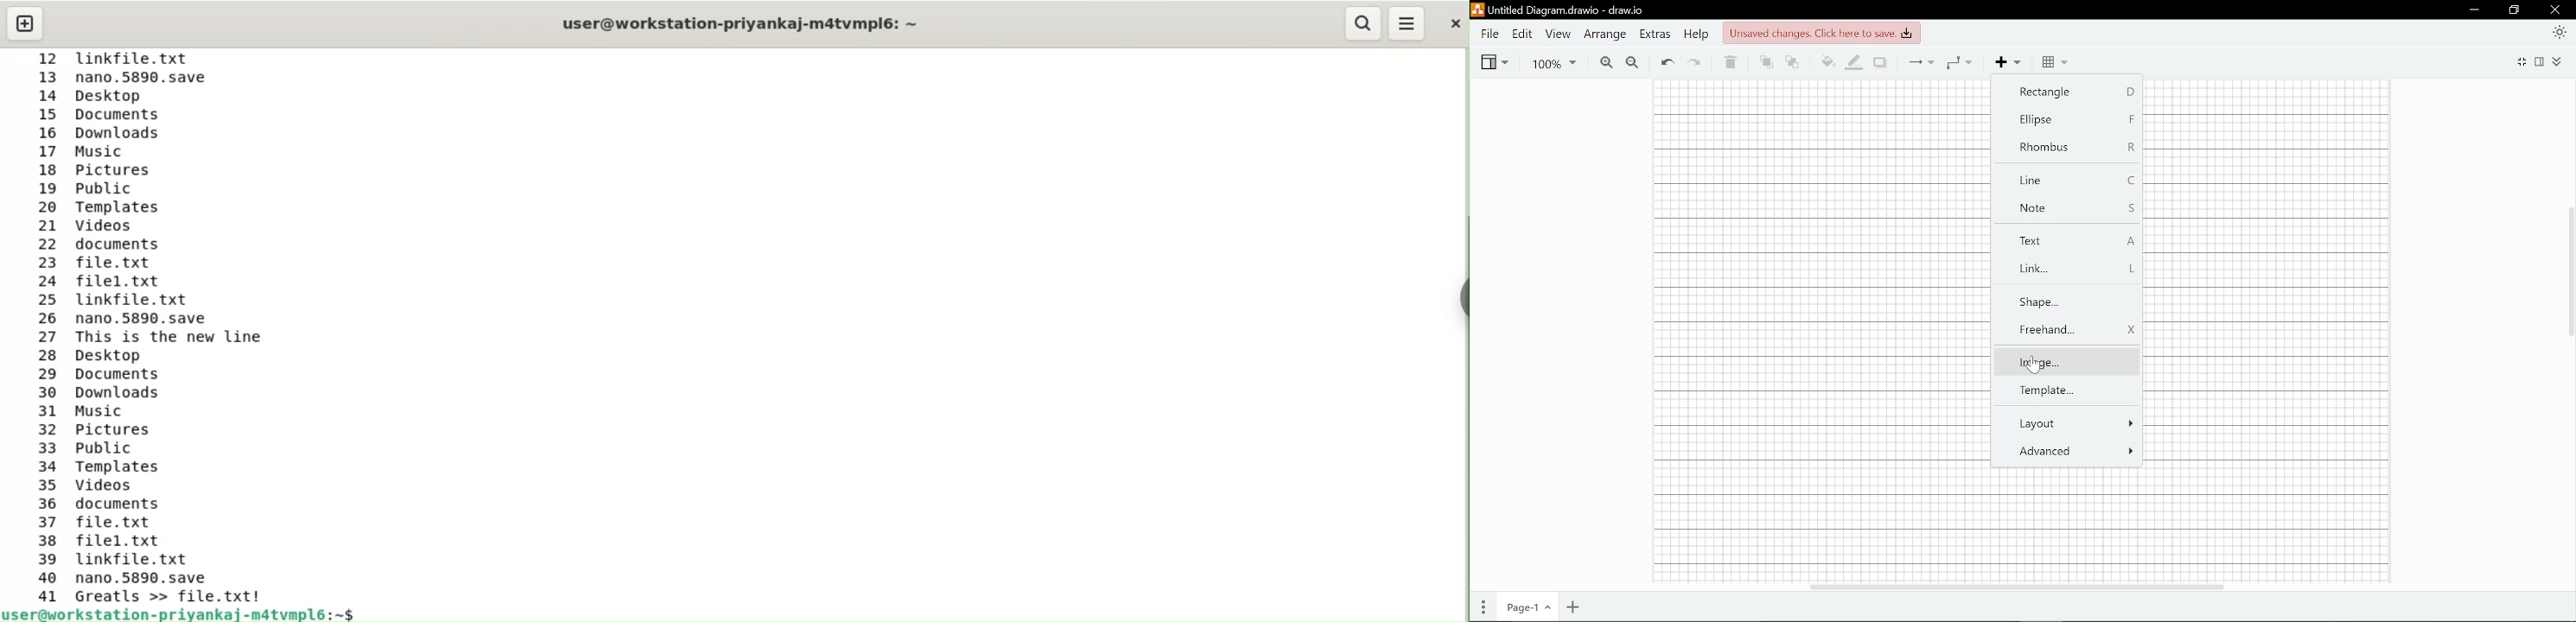 This screenshot has height=644, width=2576. What do you see at coordinates (2070, 179) in the screenshot?
I see `Line` at bounding box center [2070, 179].